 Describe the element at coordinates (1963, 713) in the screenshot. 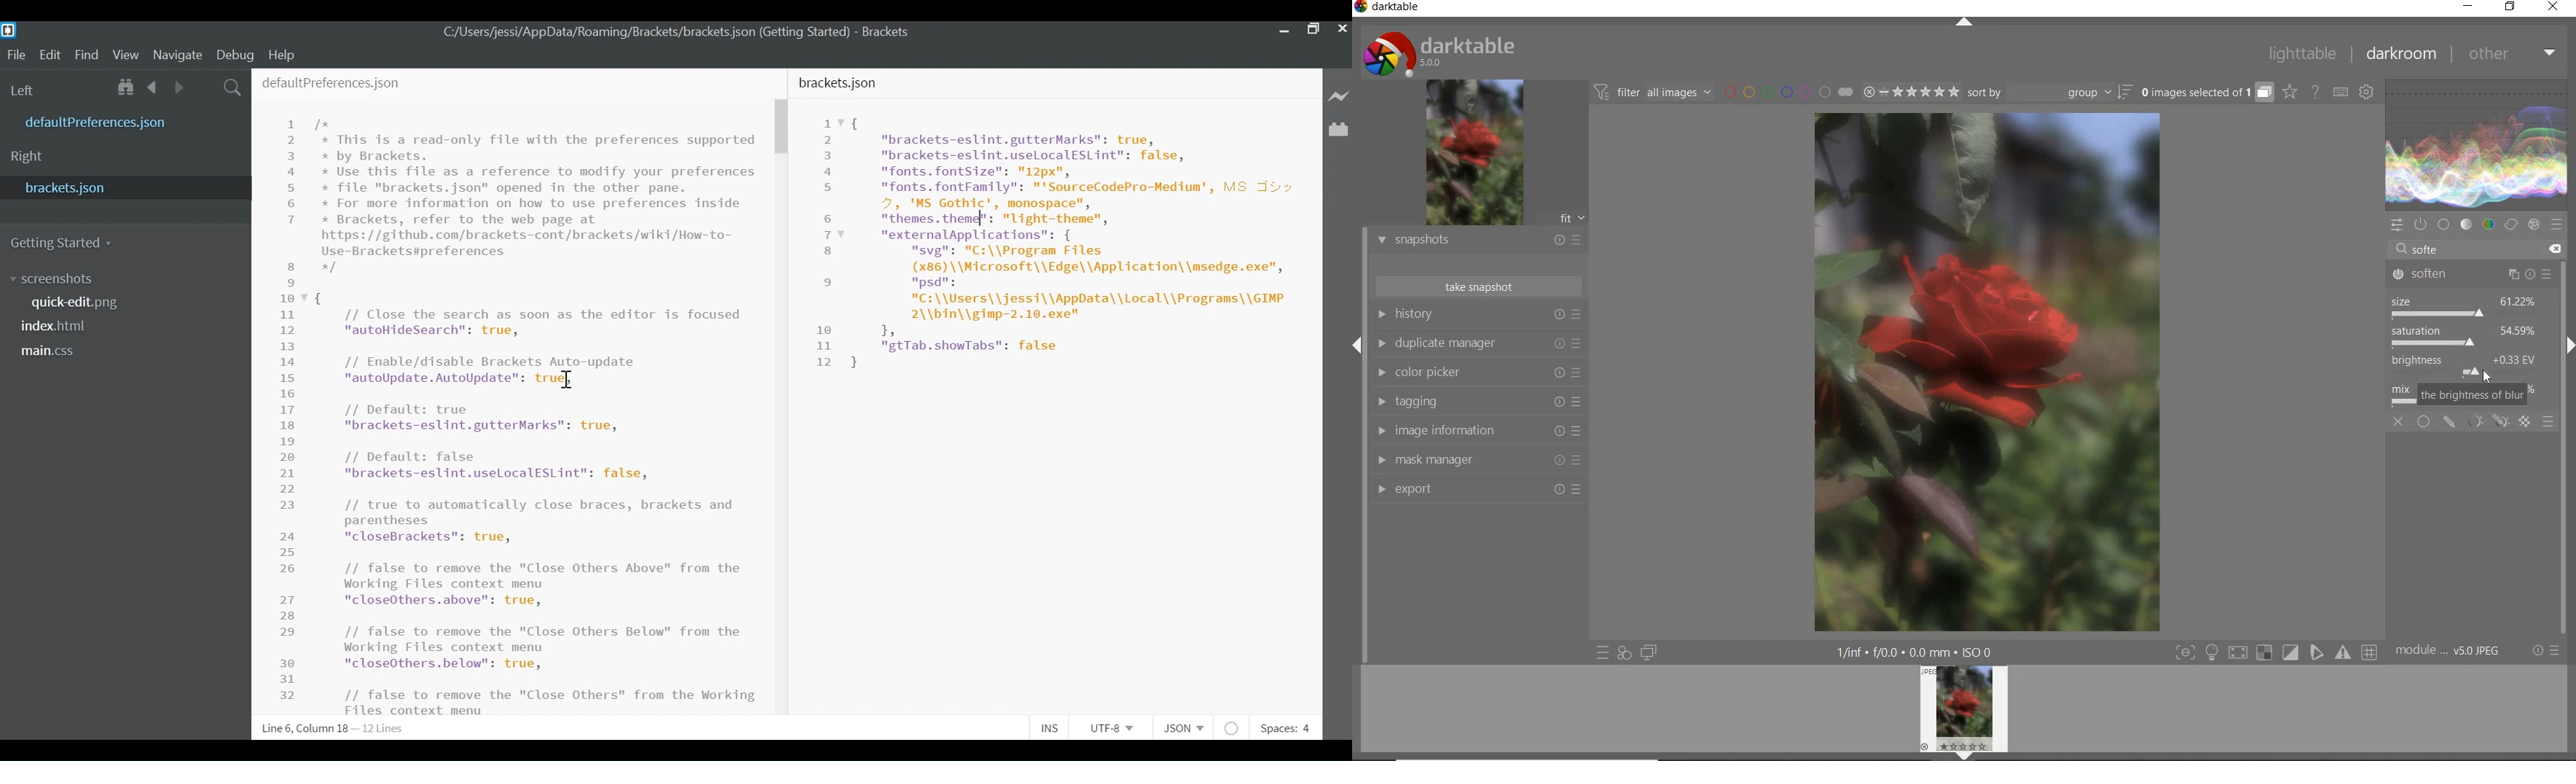

I see `image preview` at that location.